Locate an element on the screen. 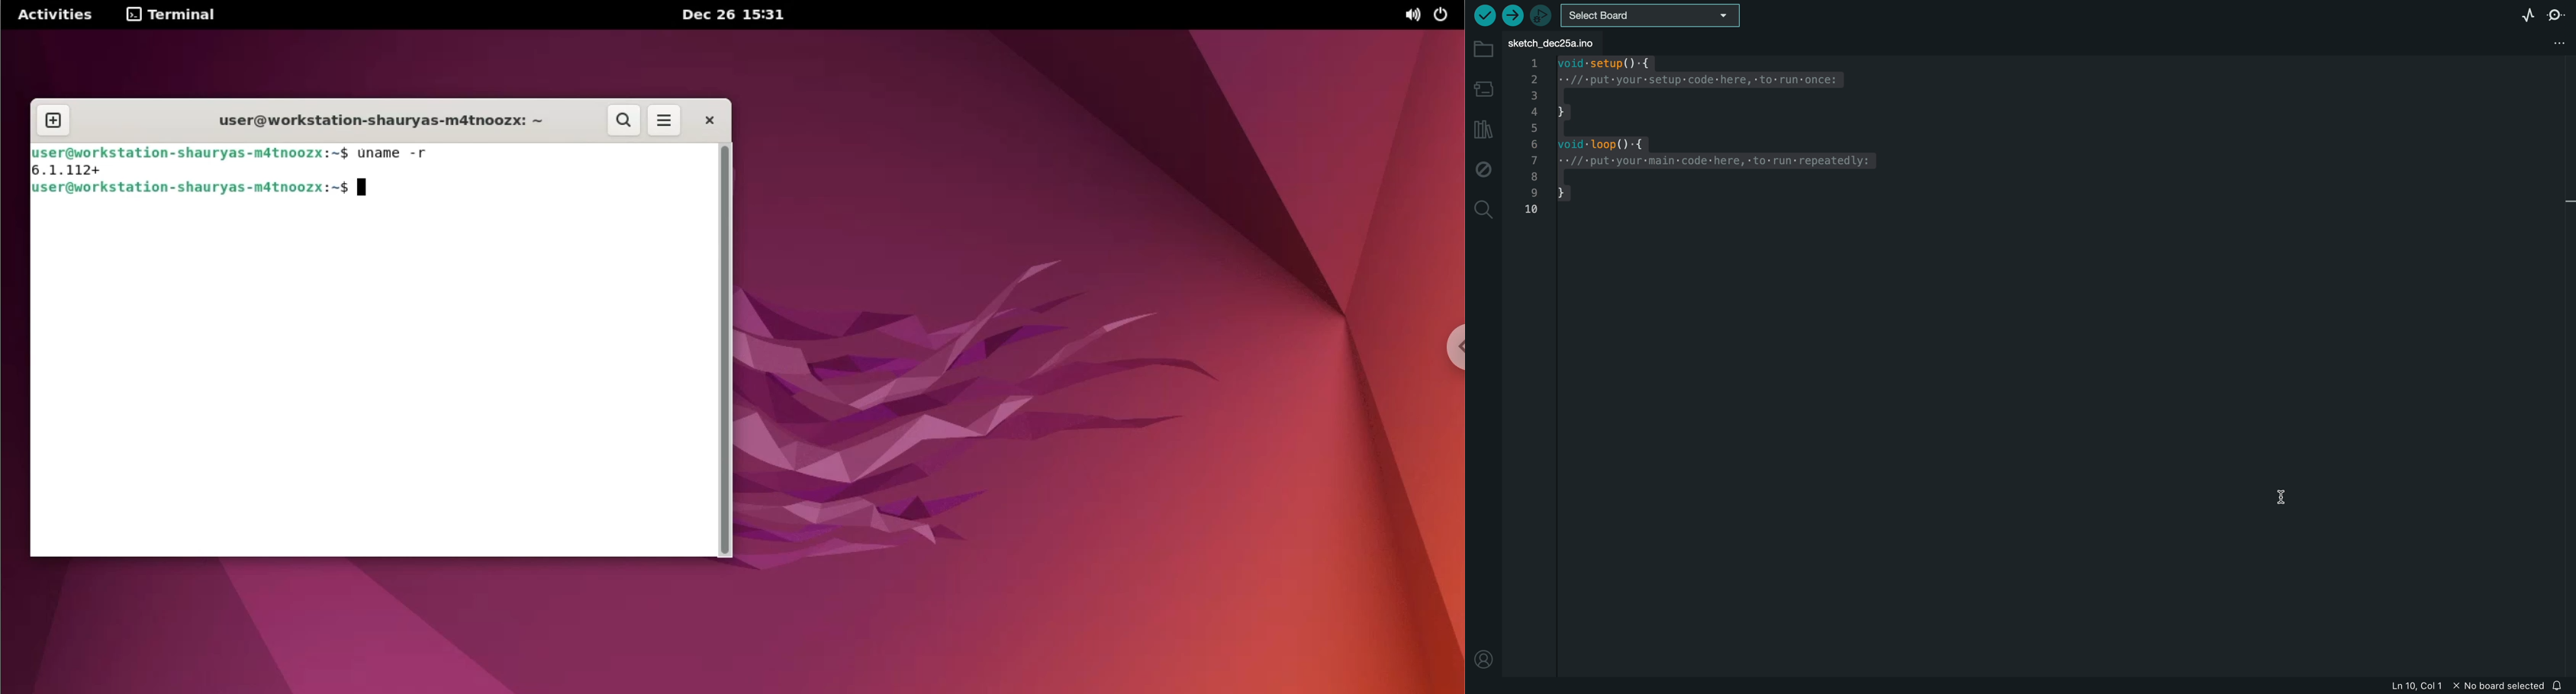 The image size is (2576, 700). code is located at coordinates (1728, 132).